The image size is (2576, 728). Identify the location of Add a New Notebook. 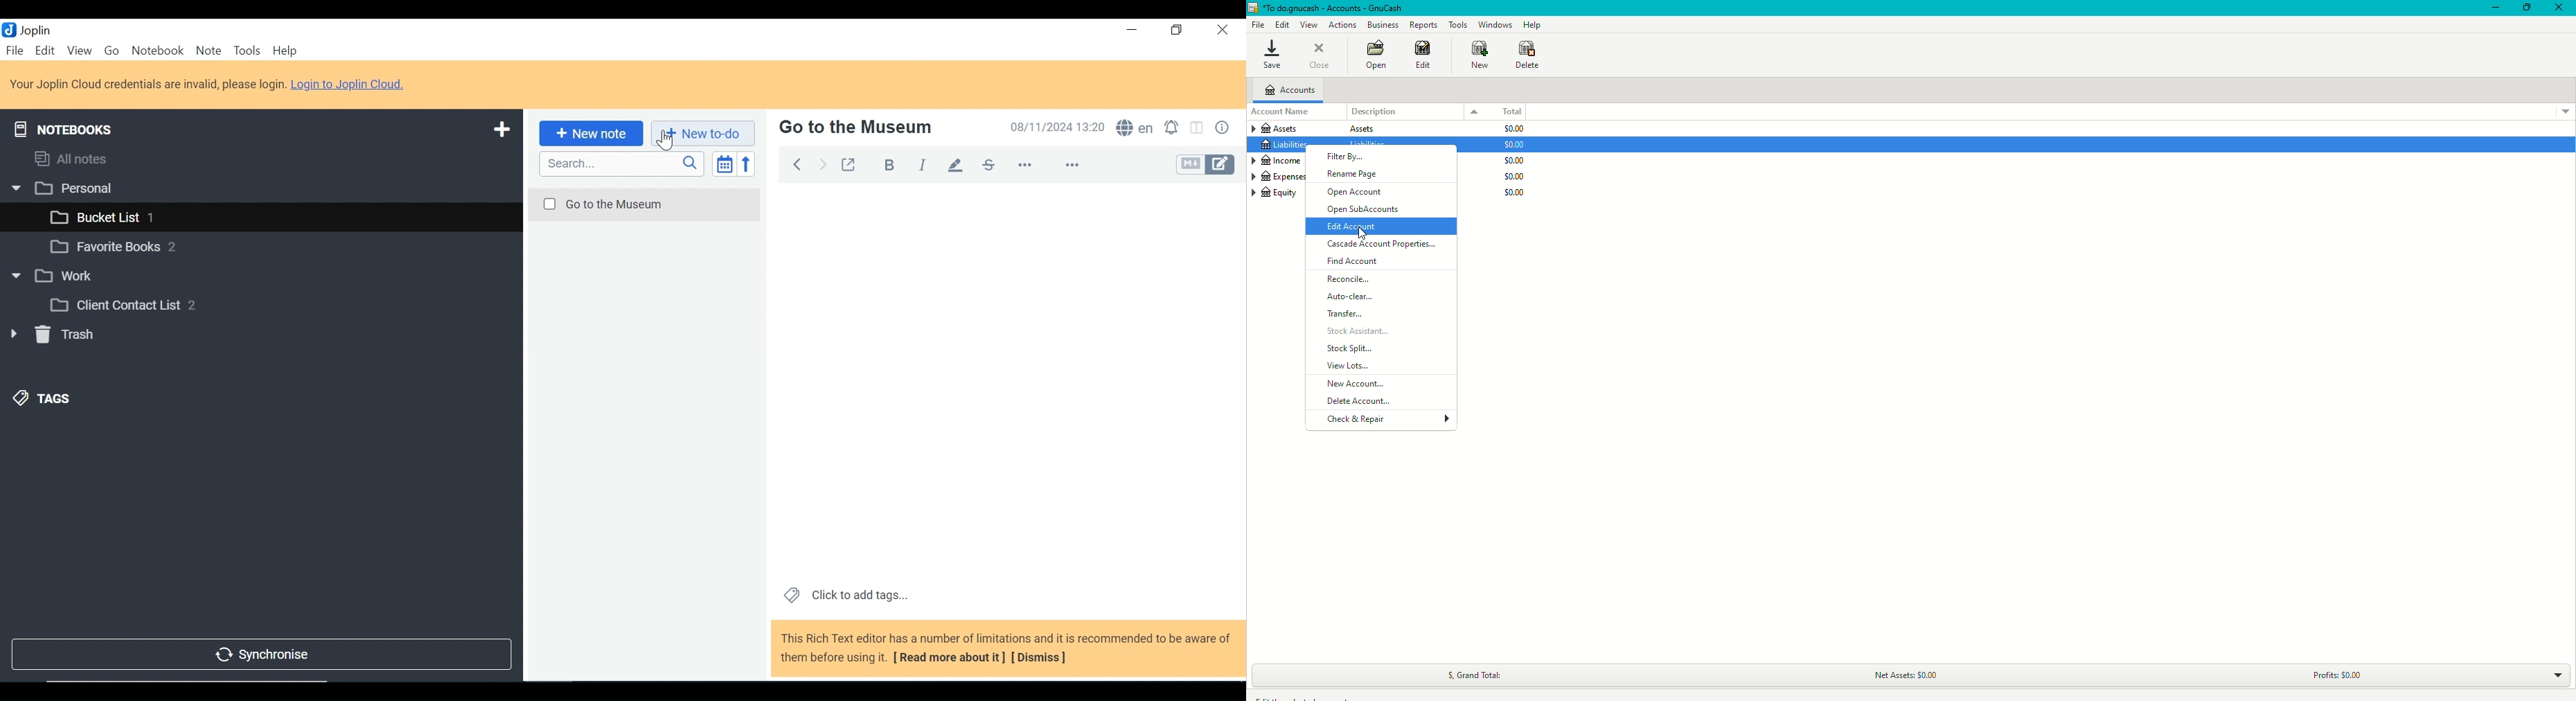
(503, 128).